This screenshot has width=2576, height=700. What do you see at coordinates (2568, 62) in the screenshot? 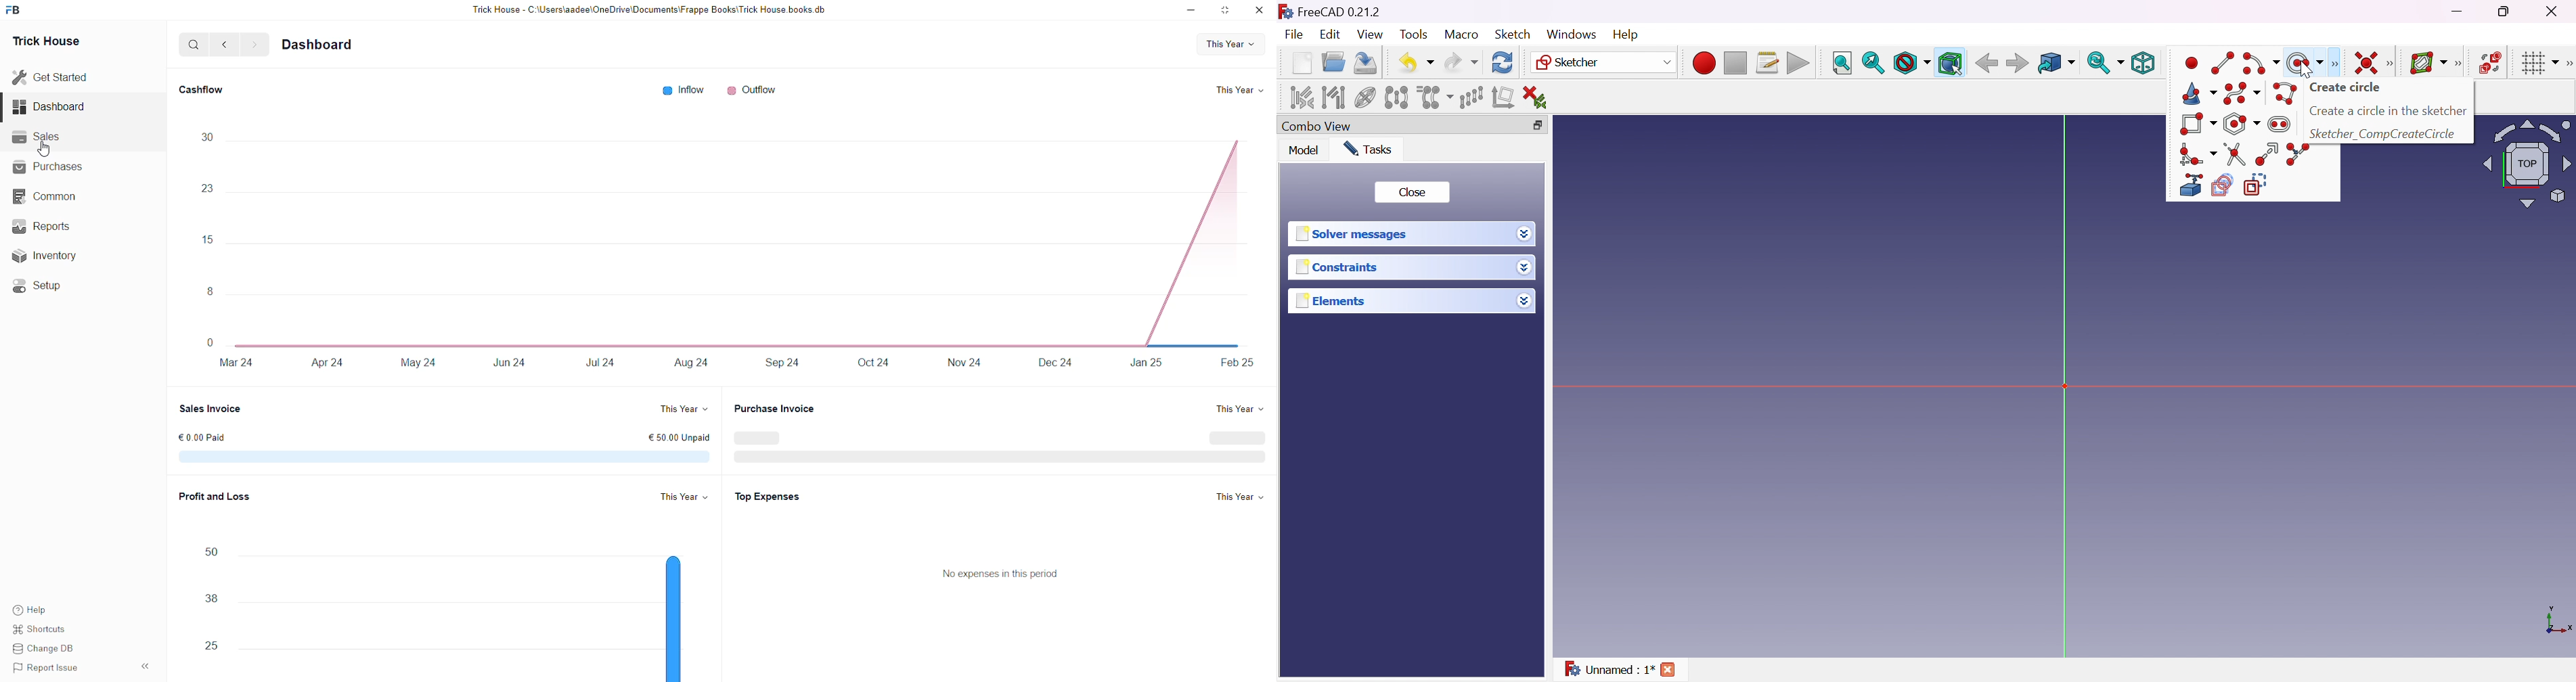
I see `[Sketcher edit tools]` at bounding box center [2568, 62].